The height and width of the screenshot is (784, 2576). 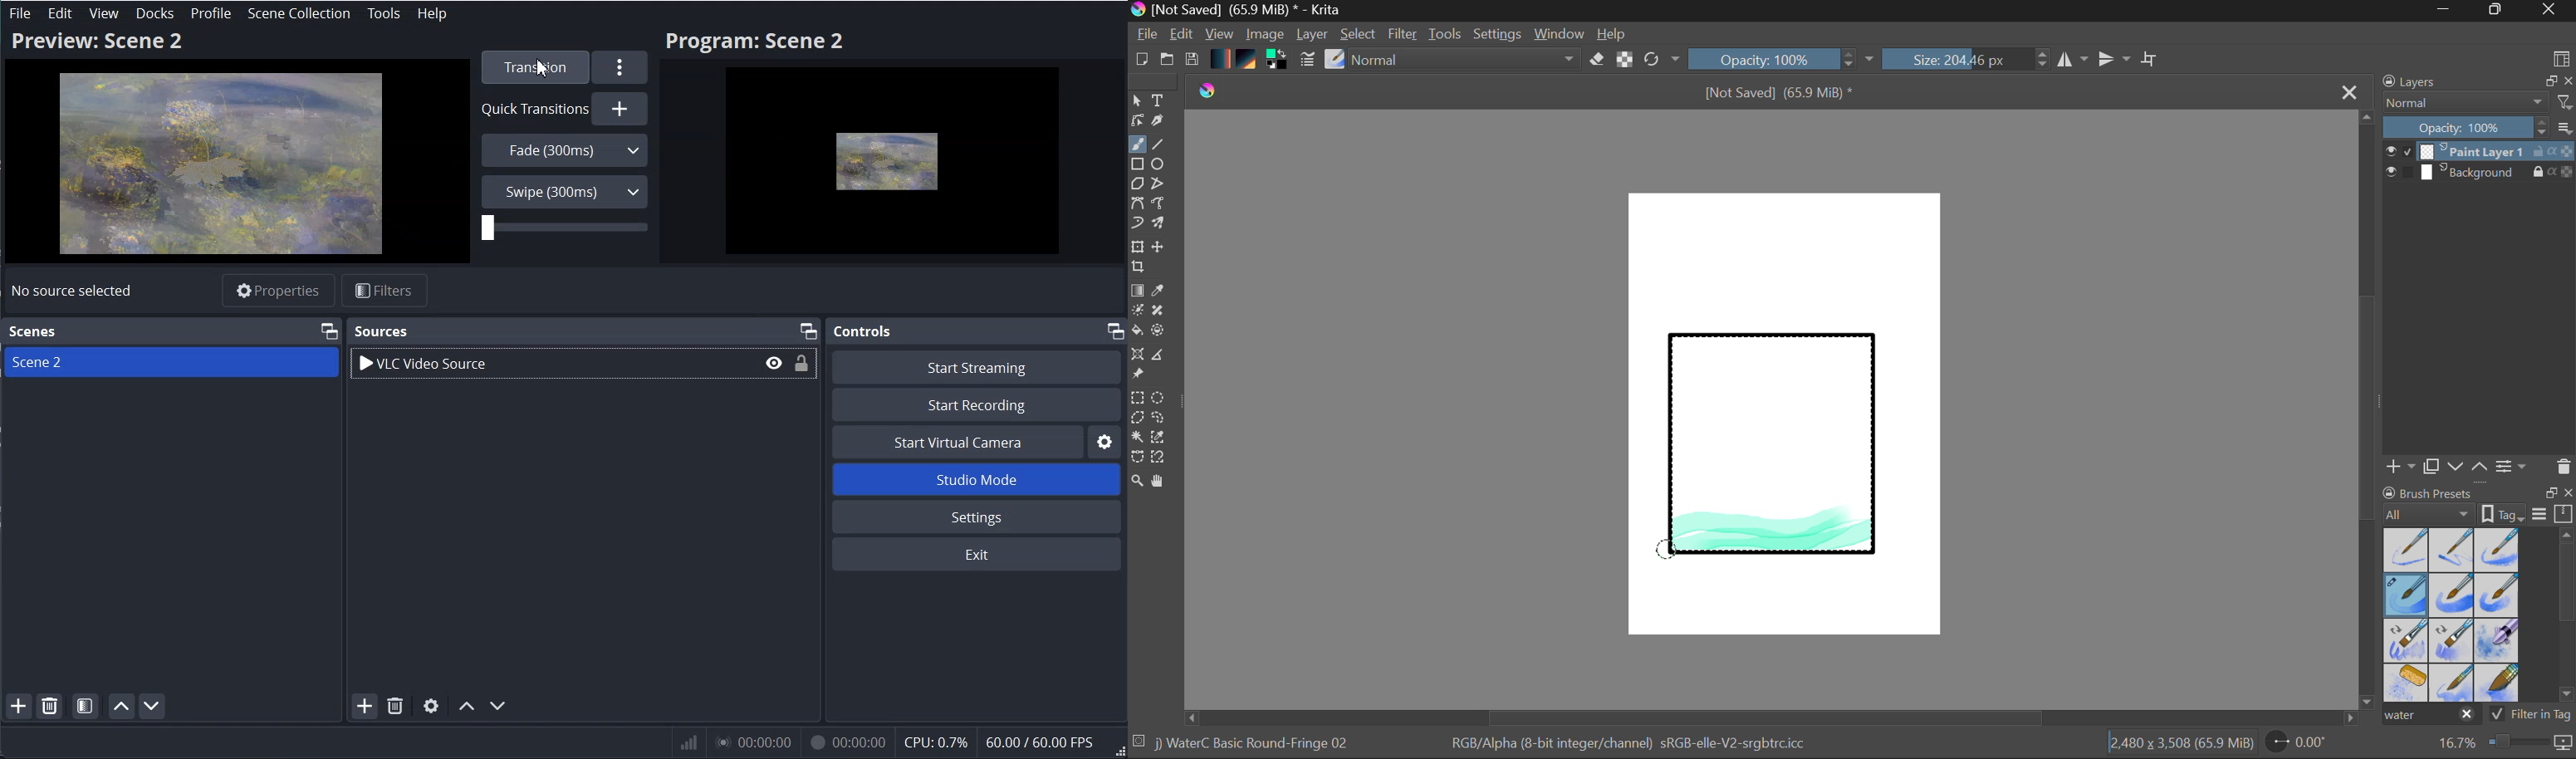 I want to click on Delete Layer, so click(x=2564, y=467).